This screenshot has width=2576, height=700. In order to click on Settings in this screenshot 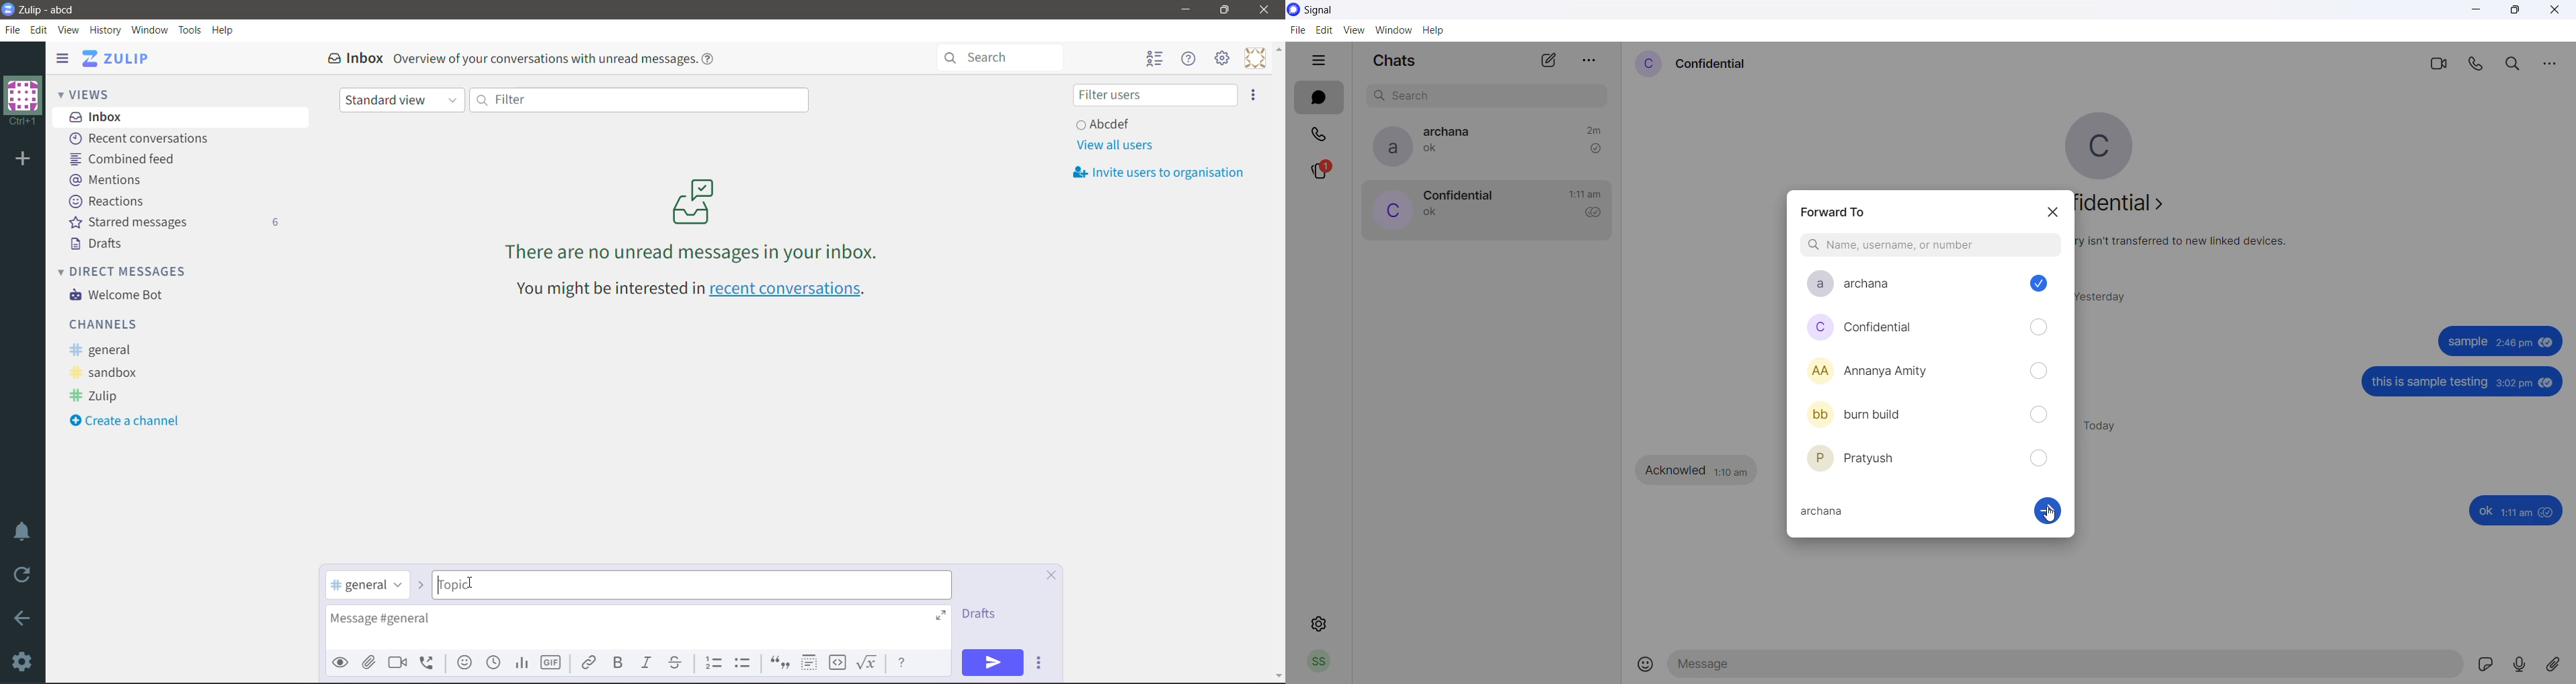, I will do `click(23, 661)`.